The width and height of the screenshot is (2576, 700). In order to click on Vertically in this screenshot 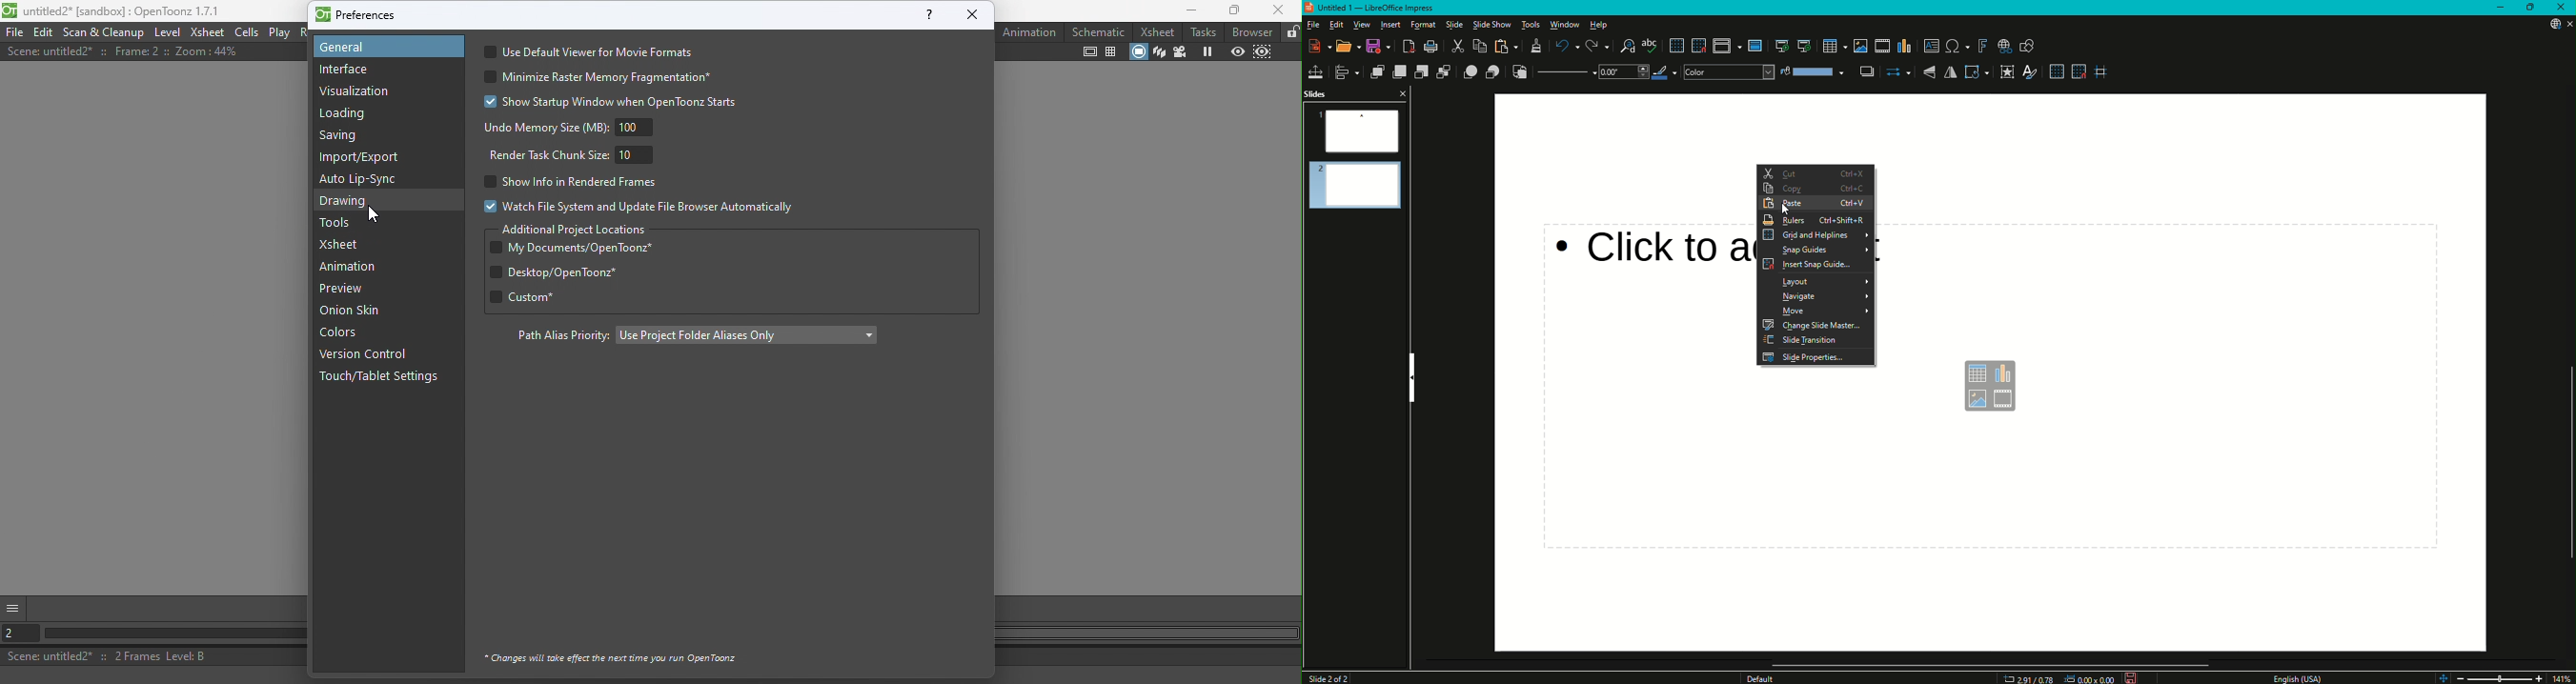, I will do `click(1930, 73)`.